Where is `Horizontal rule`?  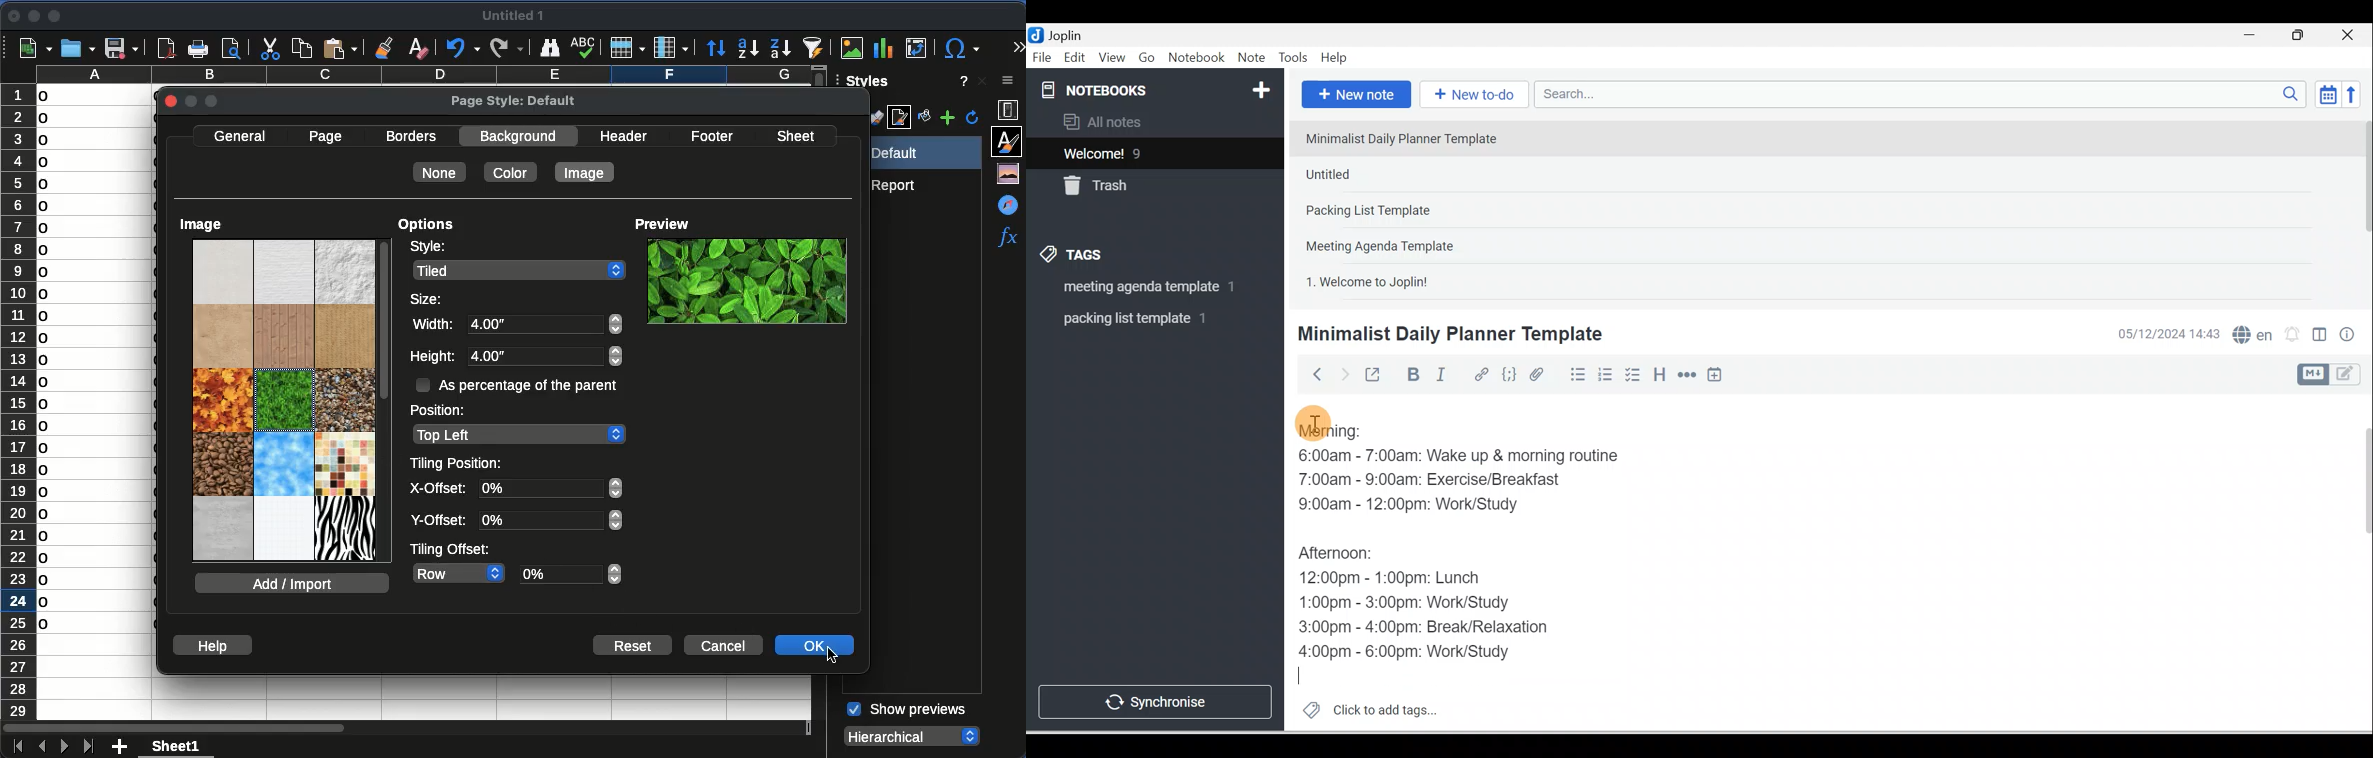
Horizontal rule is located at coordinates (1689, 375).